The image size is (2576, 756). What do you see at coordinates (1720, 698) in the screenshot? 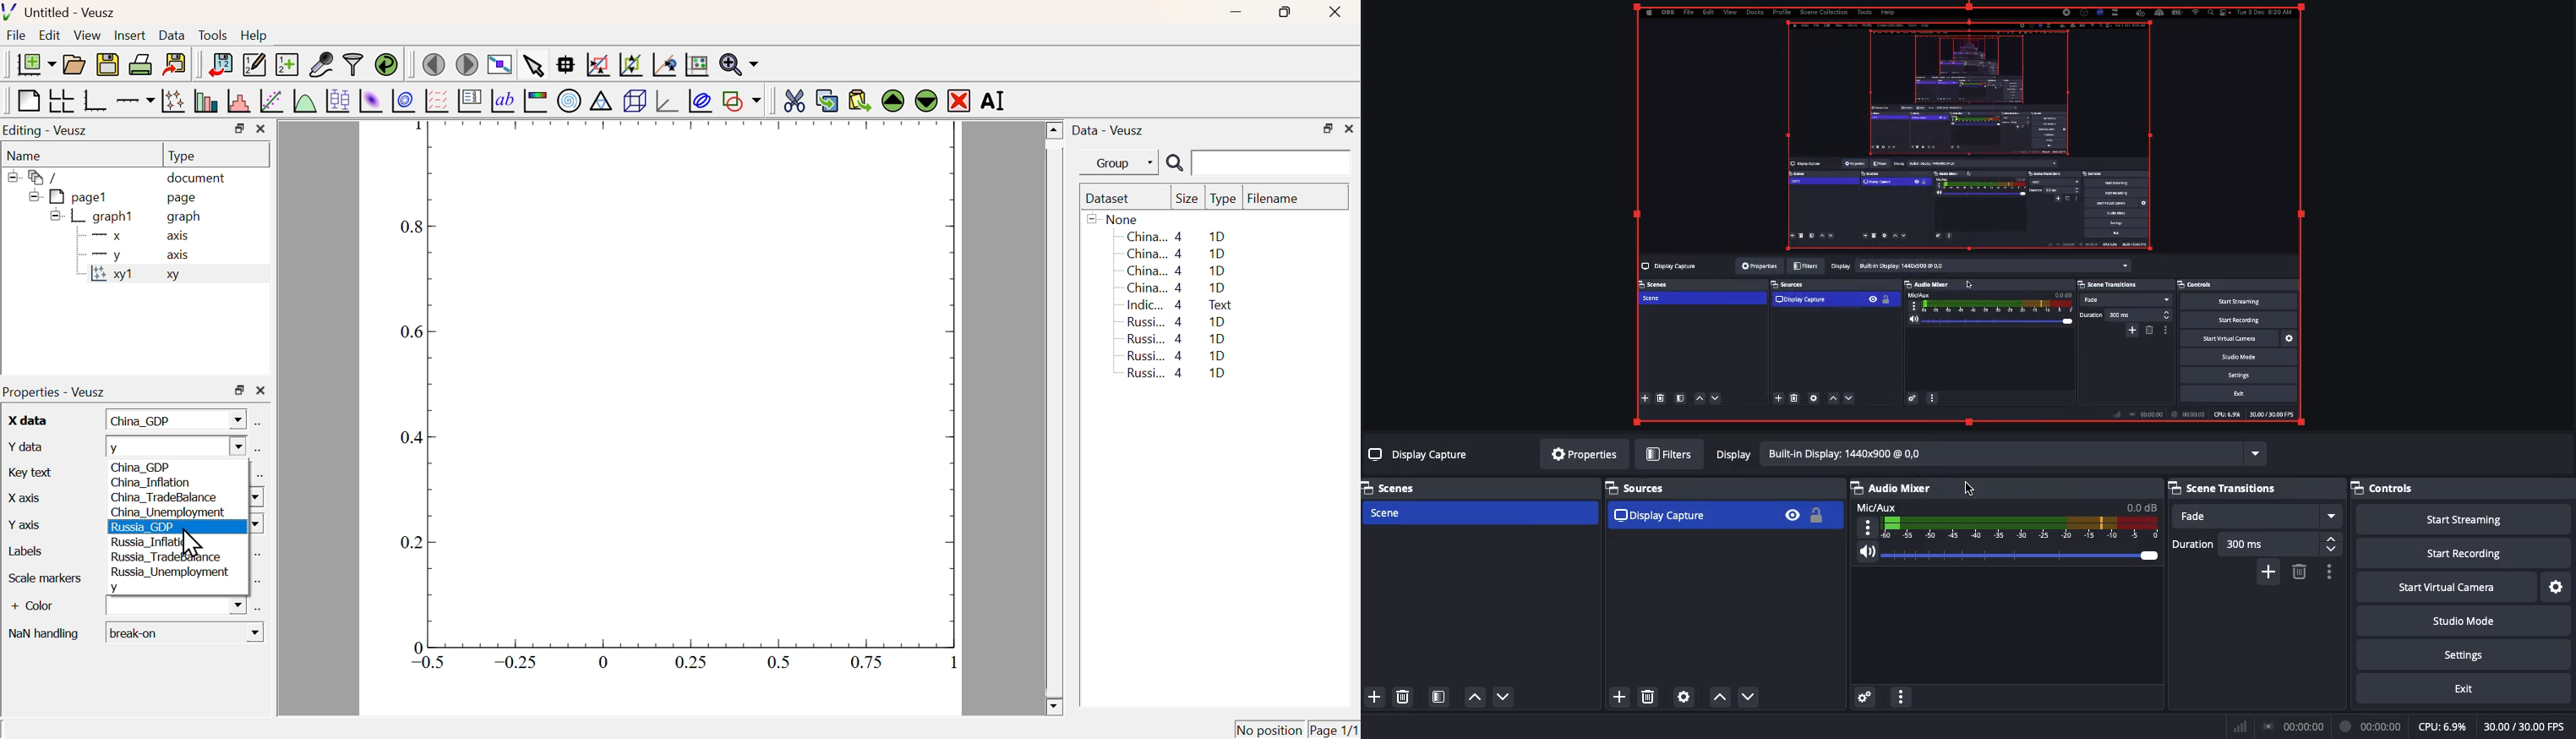
I see `move up` at bounding box center [1720, 698].